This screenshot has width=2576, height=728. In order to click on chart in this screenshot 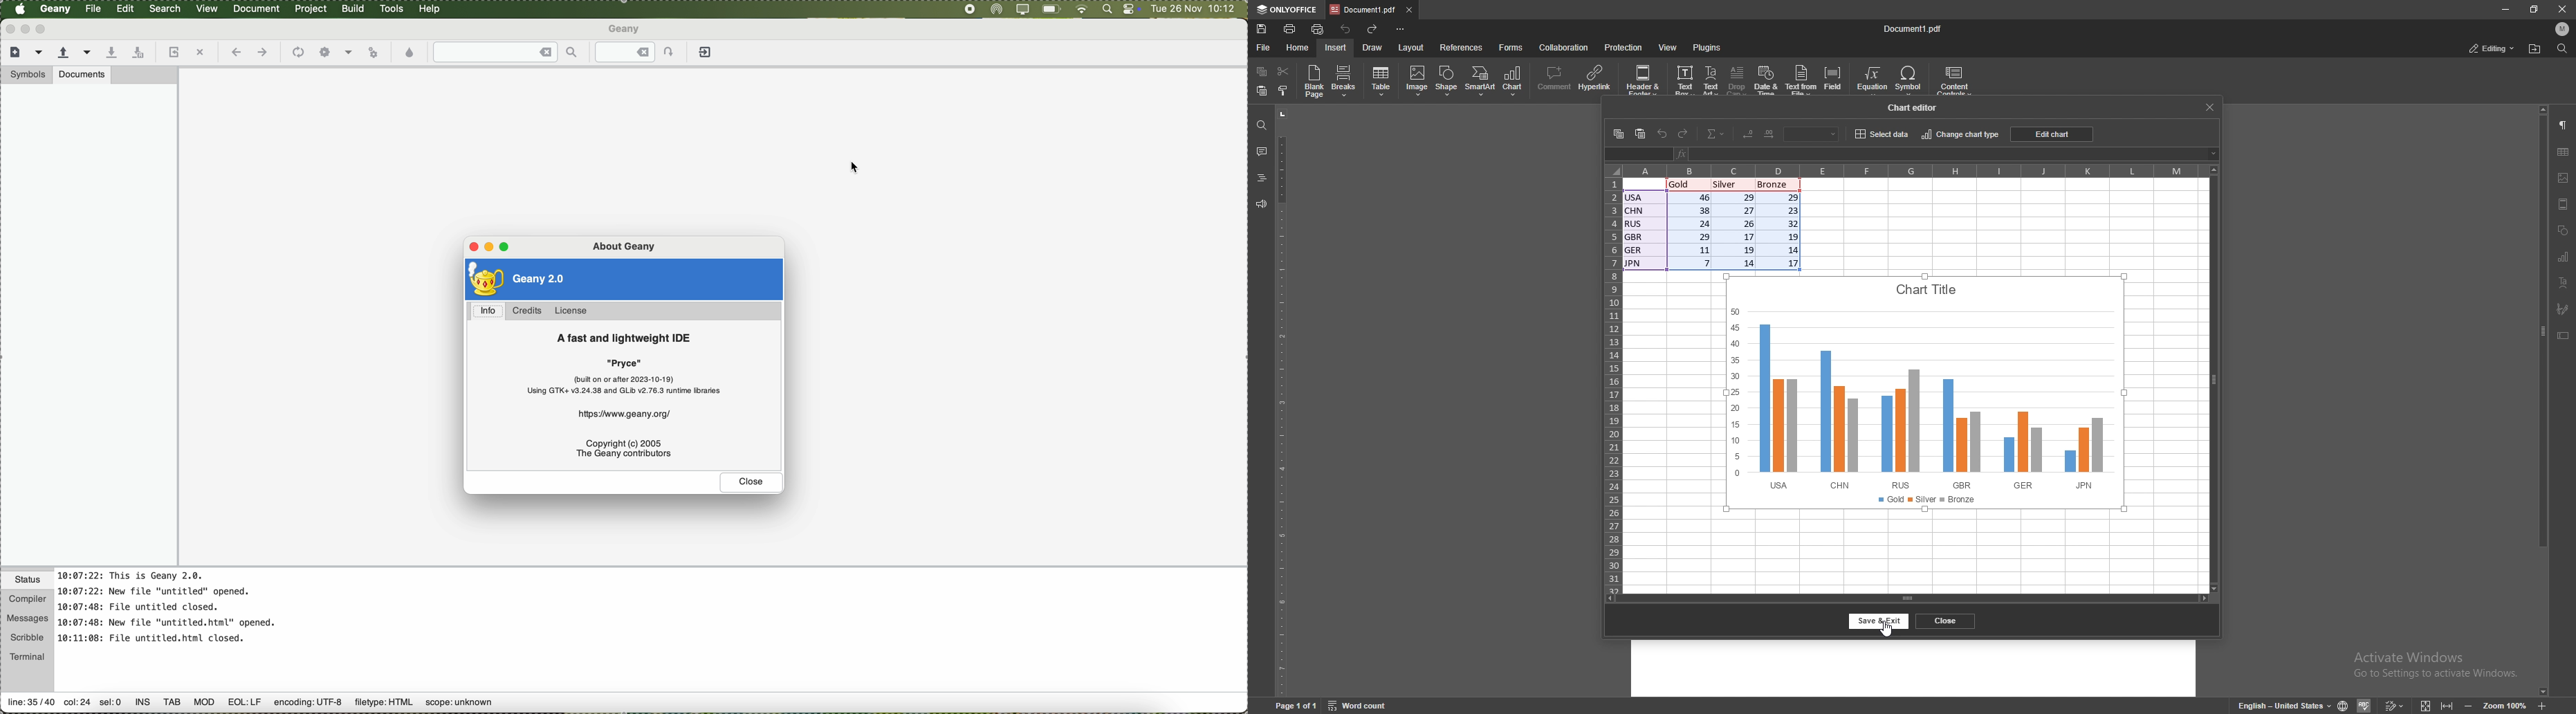, I will do `click(1924, 392)`.